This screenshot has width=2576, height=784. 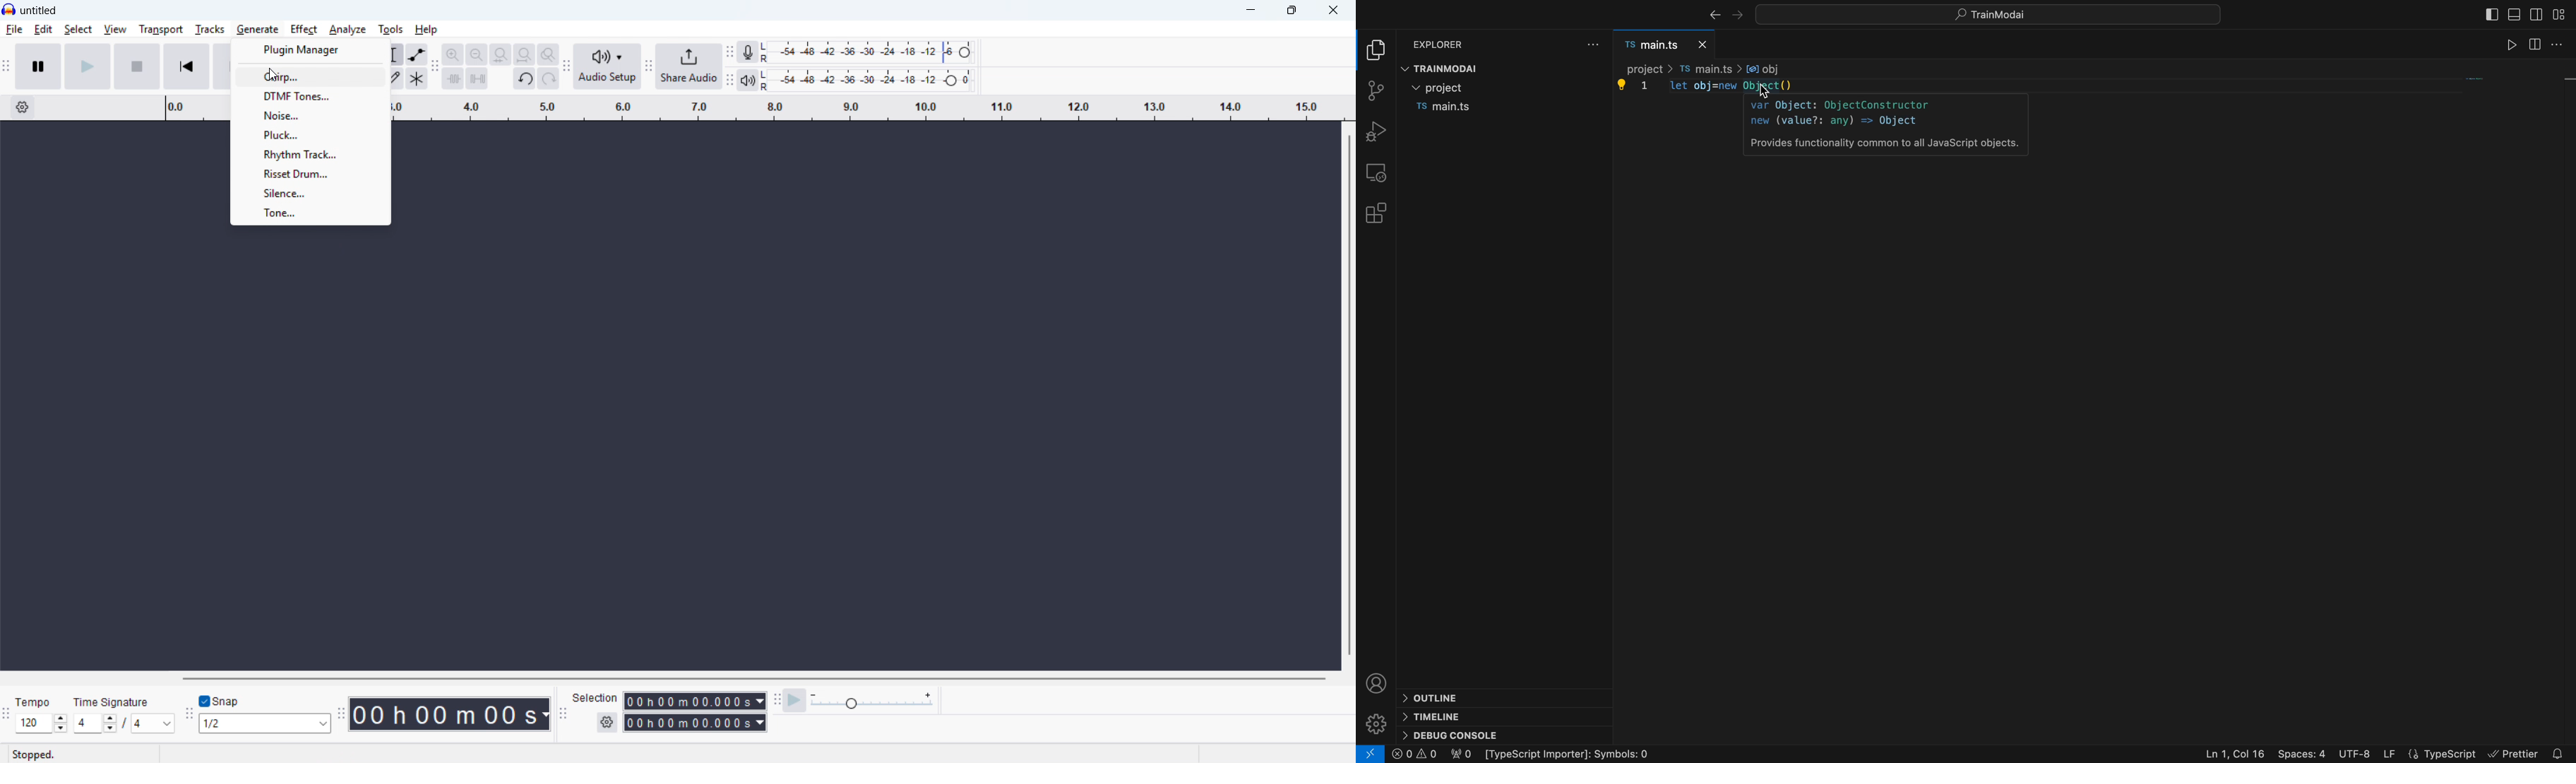 What do you see at coordinates (78, 29) in the screenshot?
I see `select ` at bounding box center [78, 29].